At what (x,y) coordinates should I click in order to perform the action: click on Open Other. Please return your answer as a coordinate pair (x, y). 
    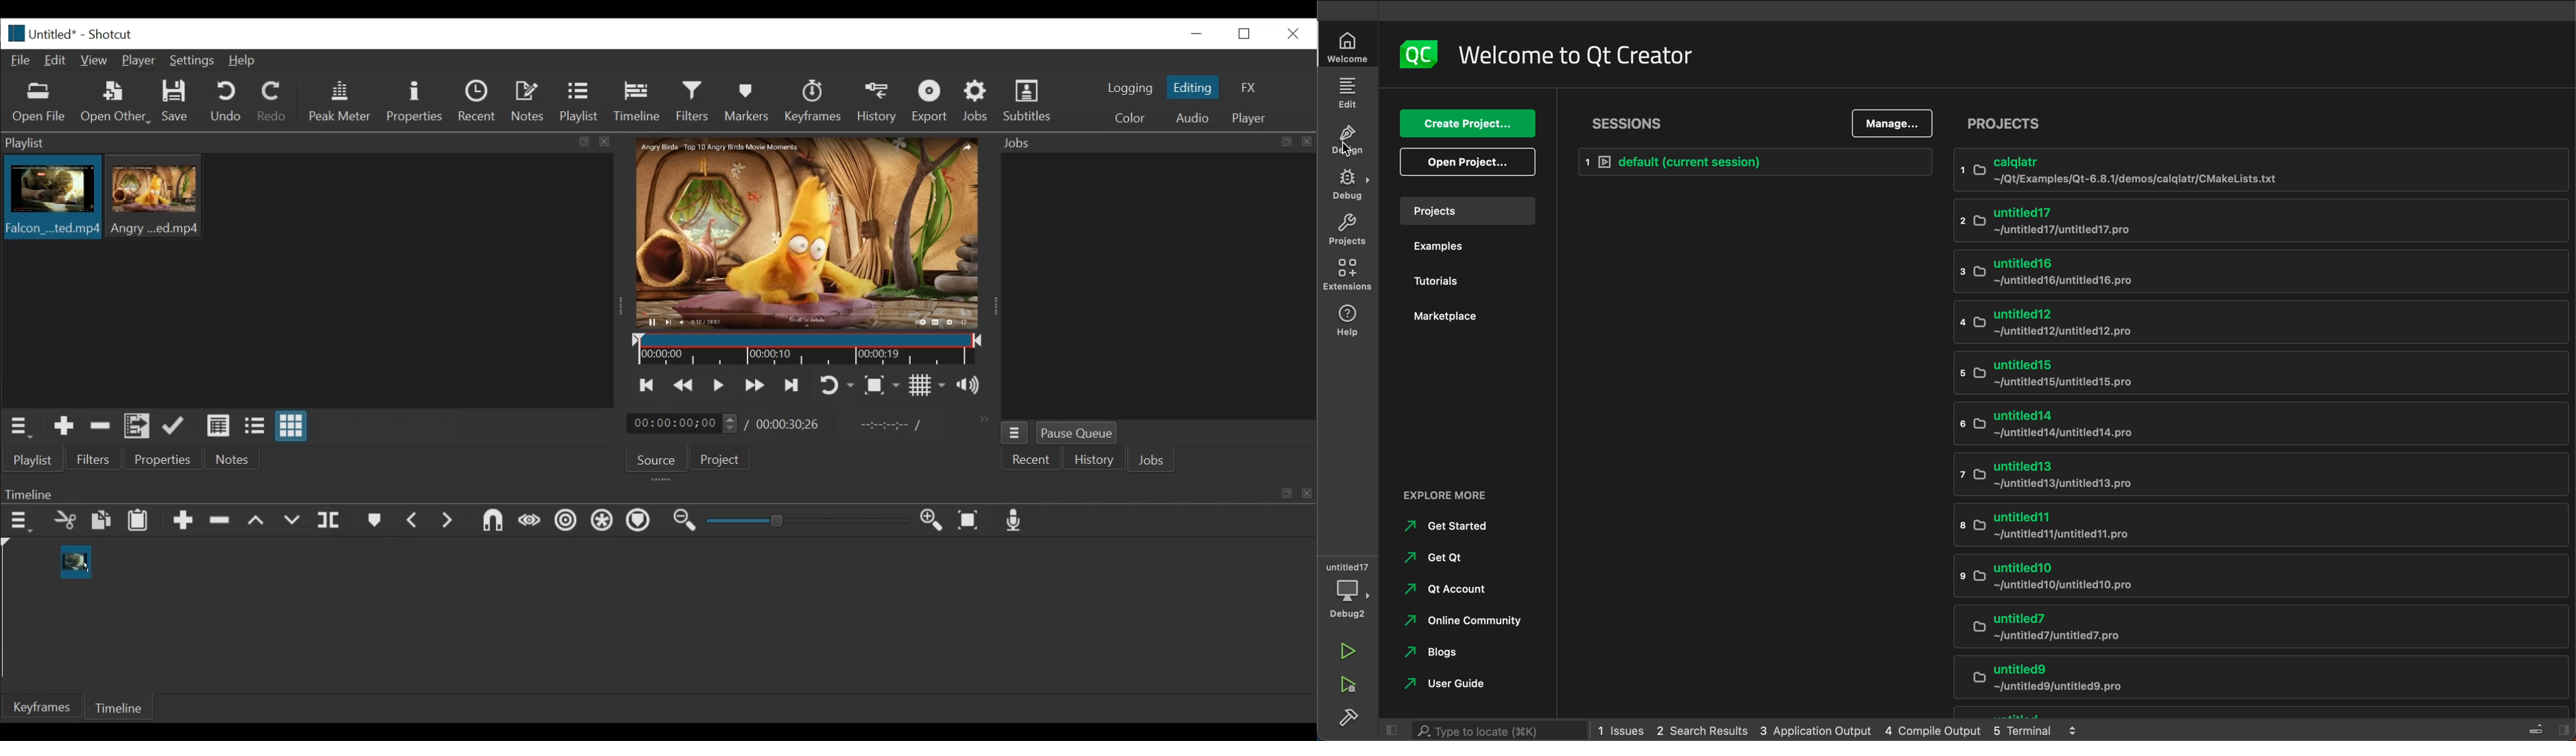
    Looking at the image, I should click on (117, 103).